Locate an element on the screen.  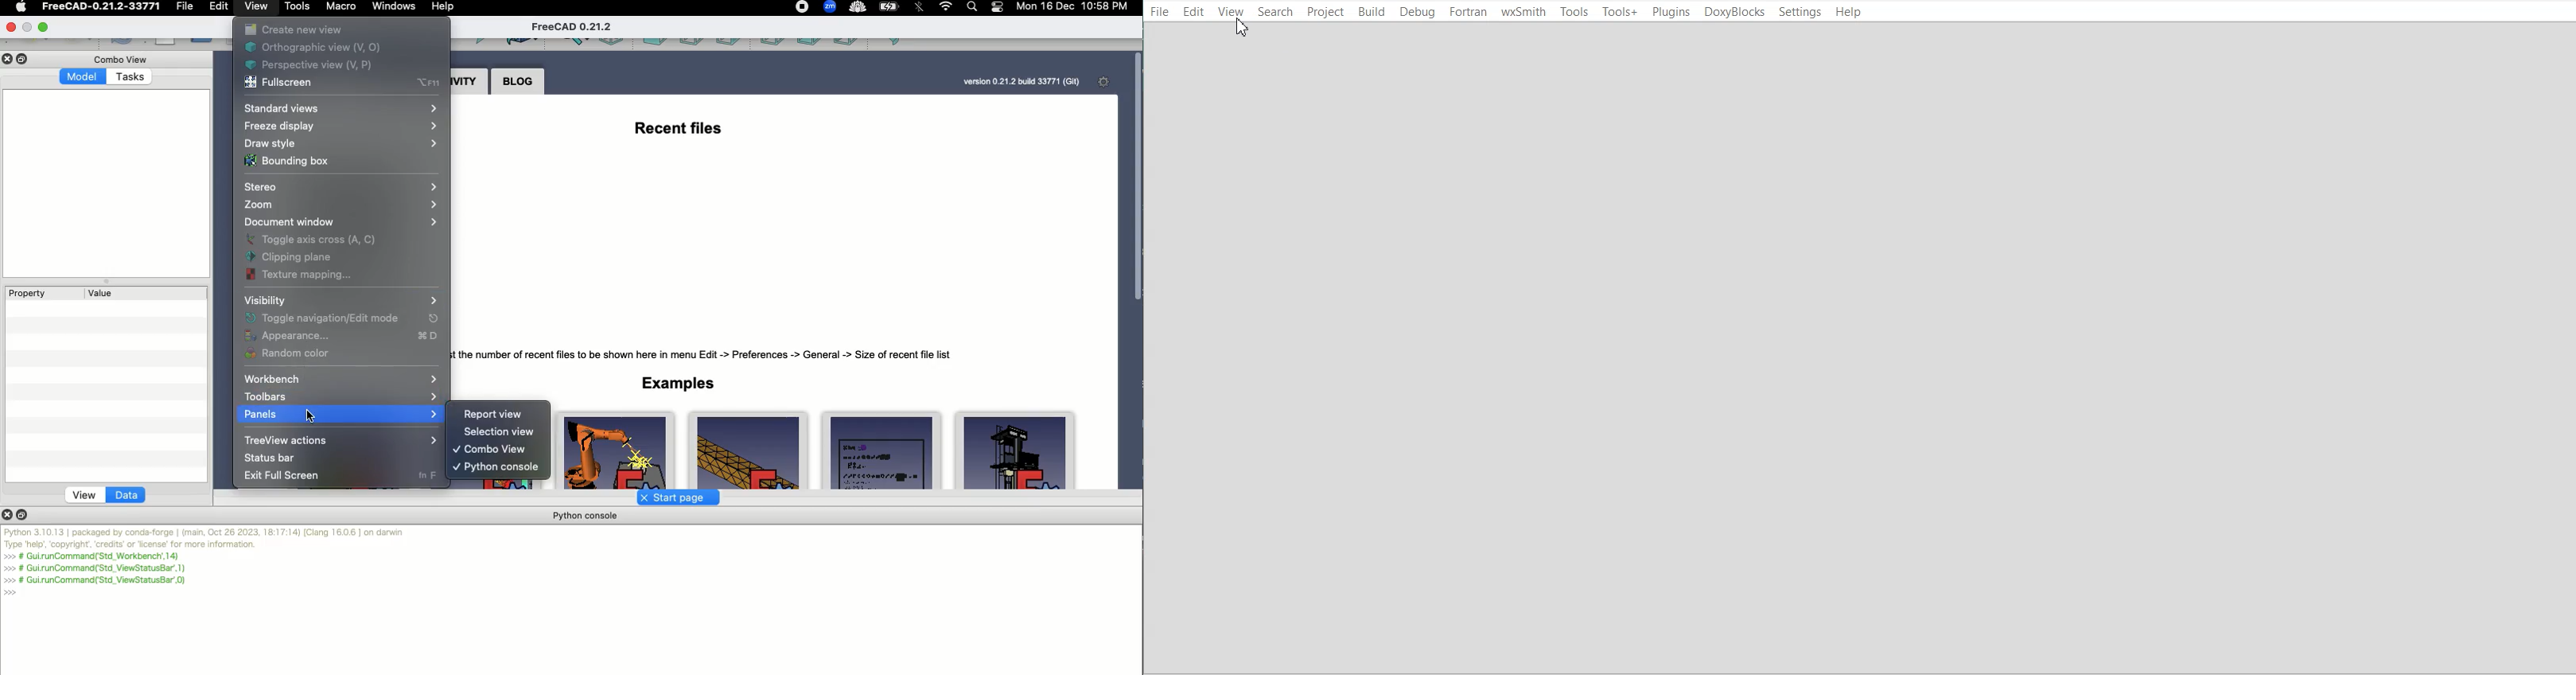
Duplicate is located at coordinates (25, 514).